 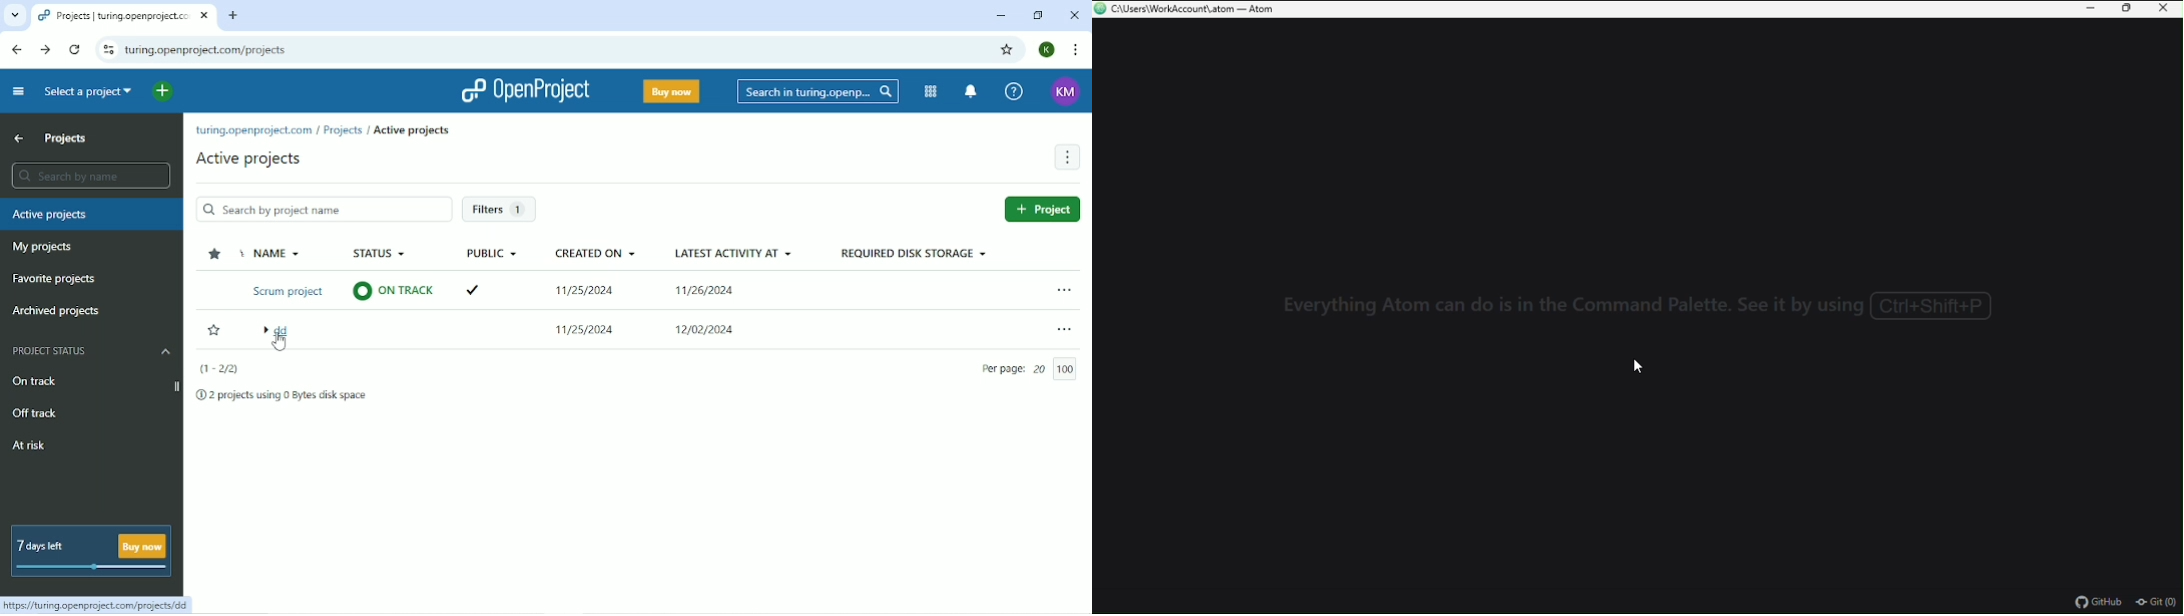 I want to click on Search tabs, so click(x=13, y=15).